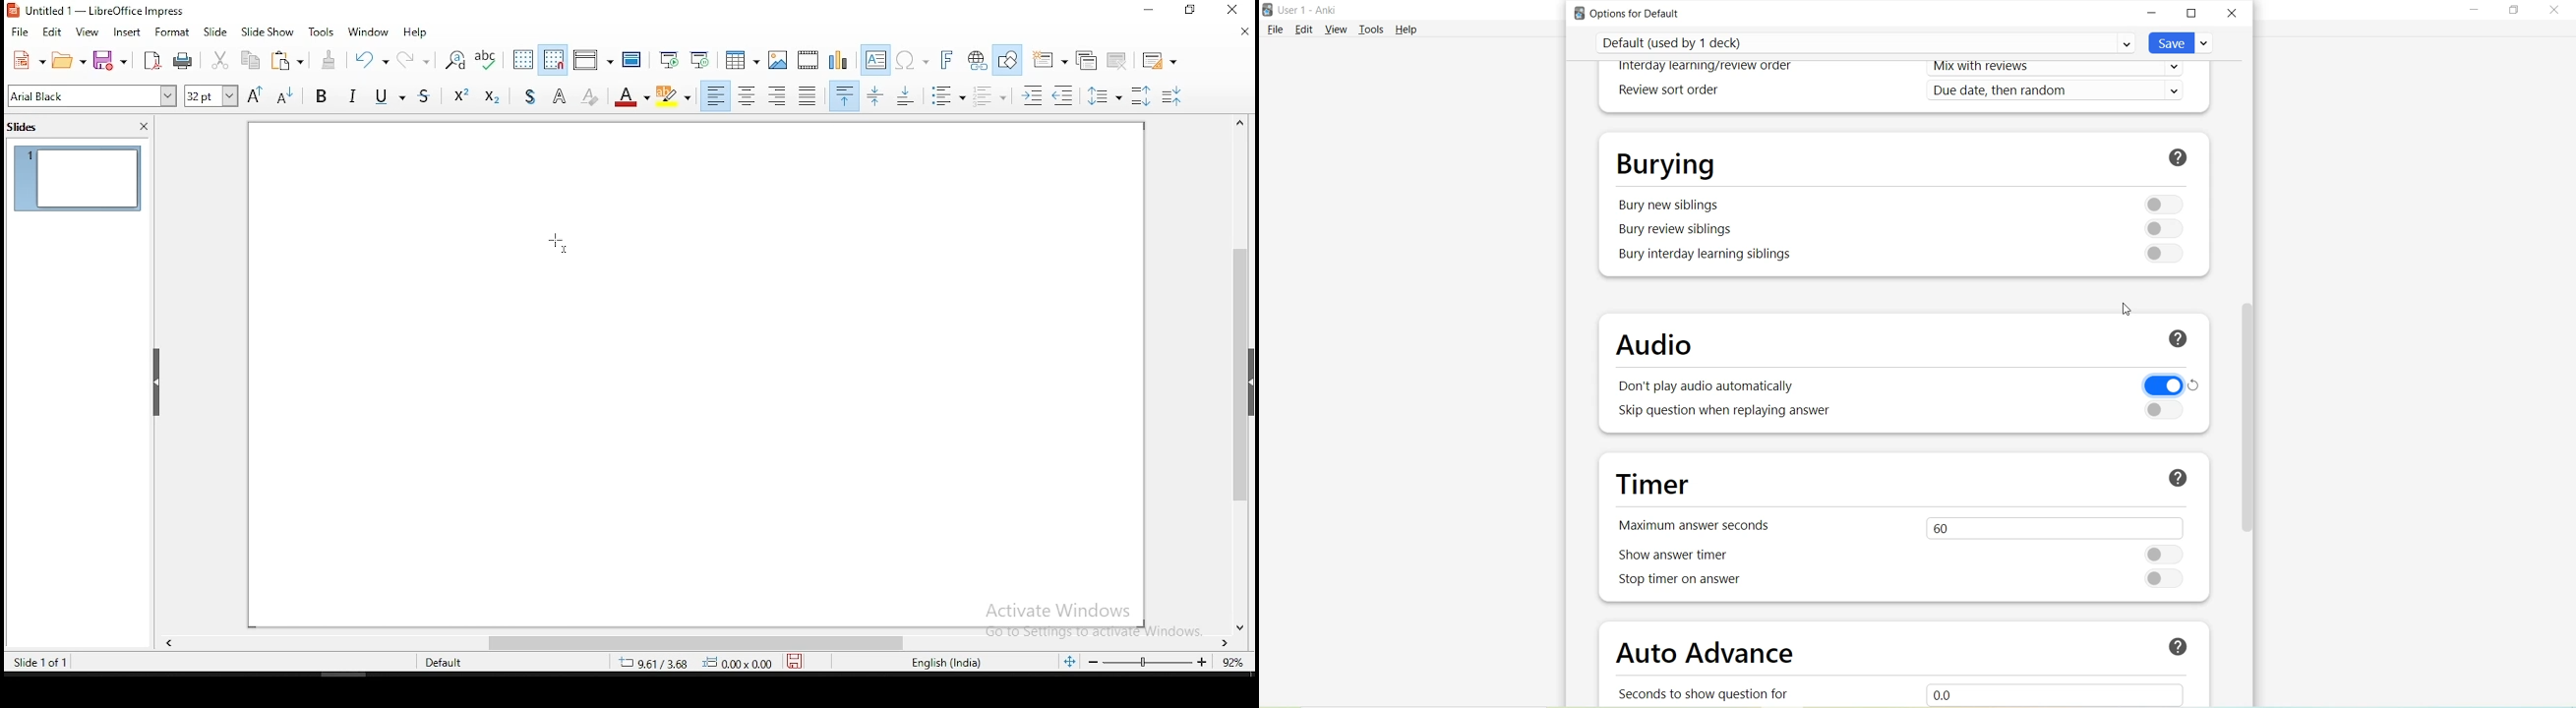  I want to click on format, so click(173, 31).